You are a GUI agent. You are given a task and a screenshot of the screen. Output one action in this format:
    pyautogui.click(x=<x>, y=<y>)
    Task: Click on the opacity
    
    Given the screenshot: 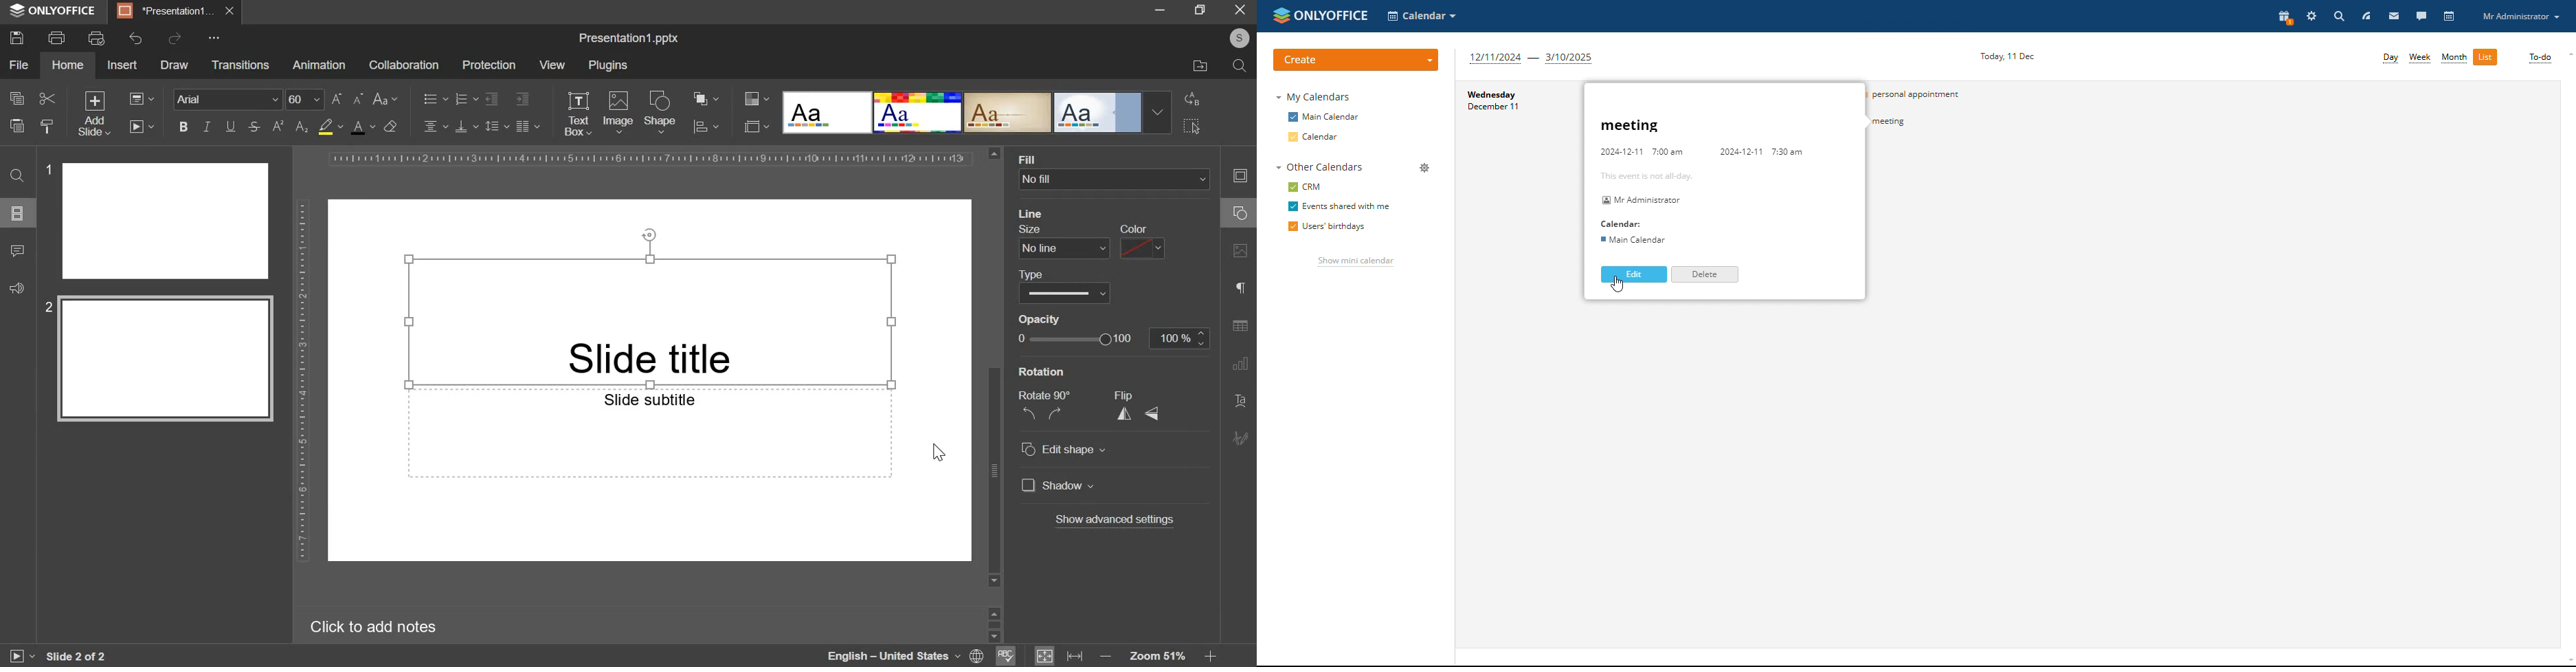 What is the action you would take?
    pyautogui.click(x=1046, y=320)
    